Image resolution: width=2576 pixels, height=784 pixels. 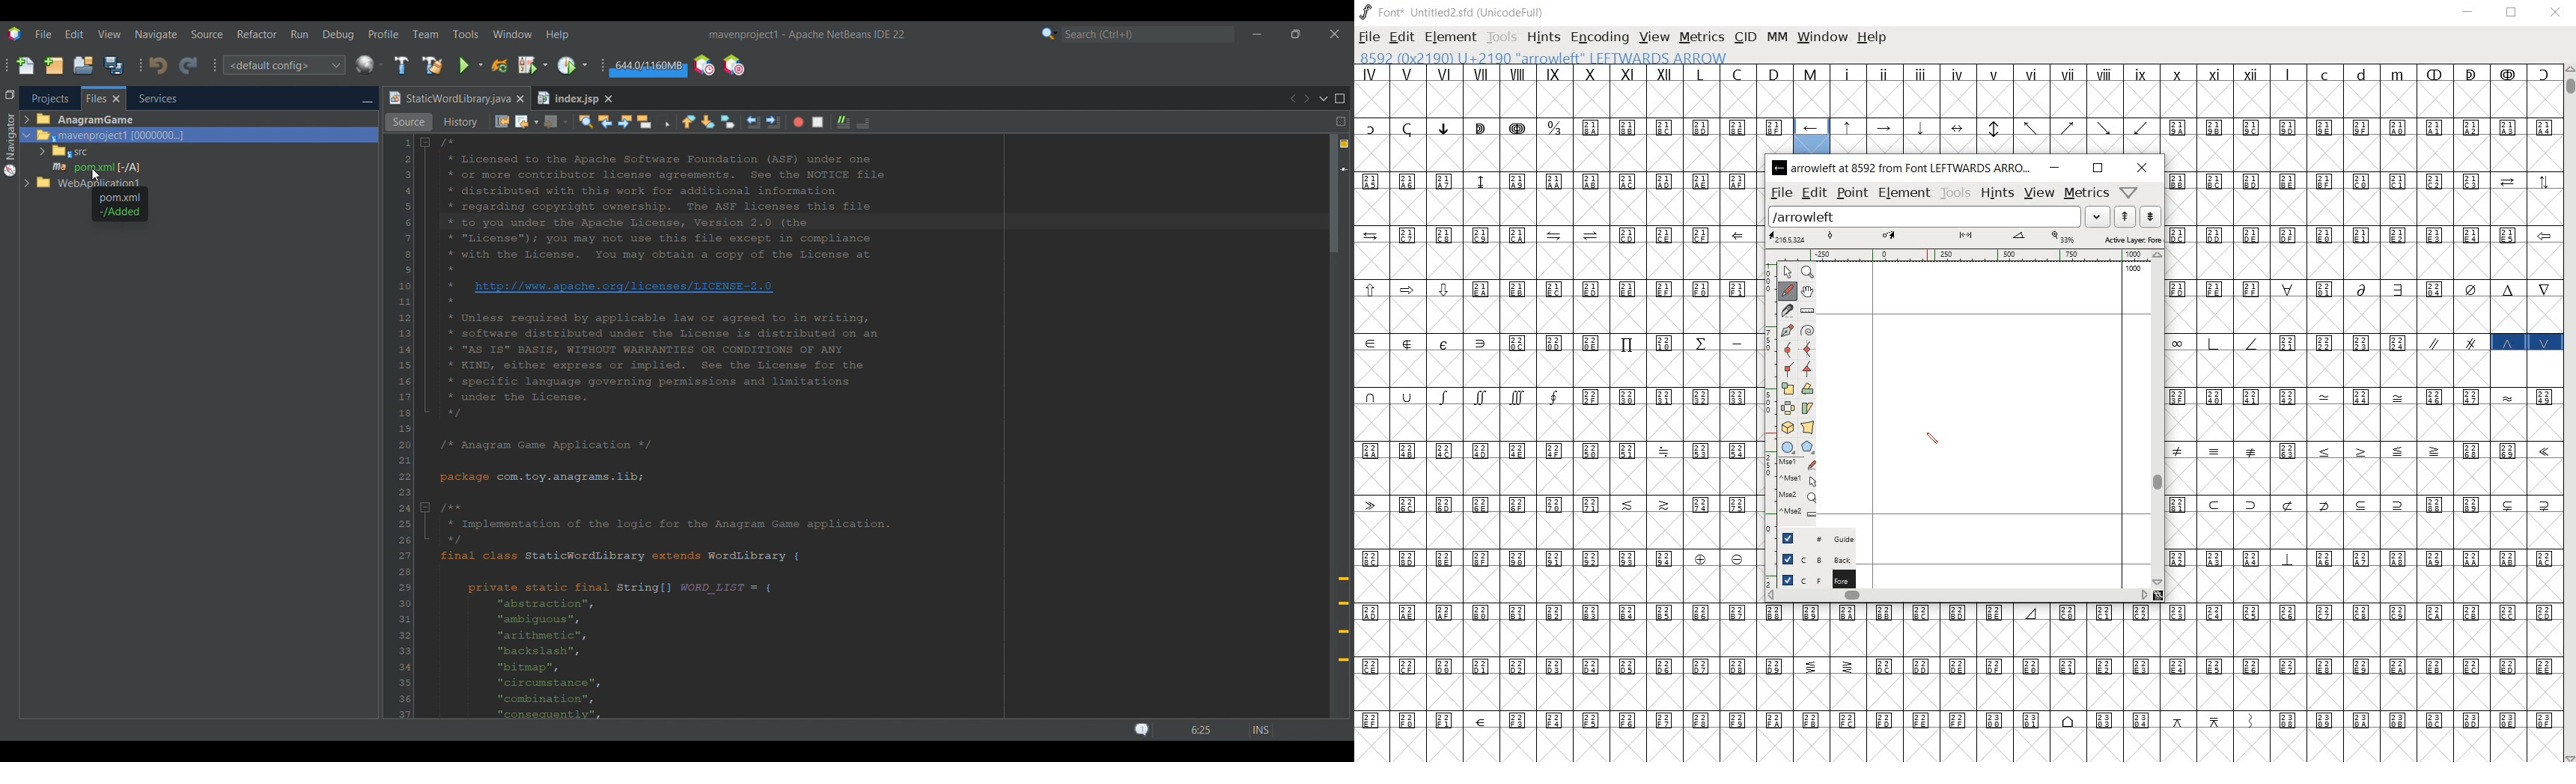 What do you see at coordinates (466, 34) in the screenshot?
I see `Tools menu` at bounding box center [466, 34].